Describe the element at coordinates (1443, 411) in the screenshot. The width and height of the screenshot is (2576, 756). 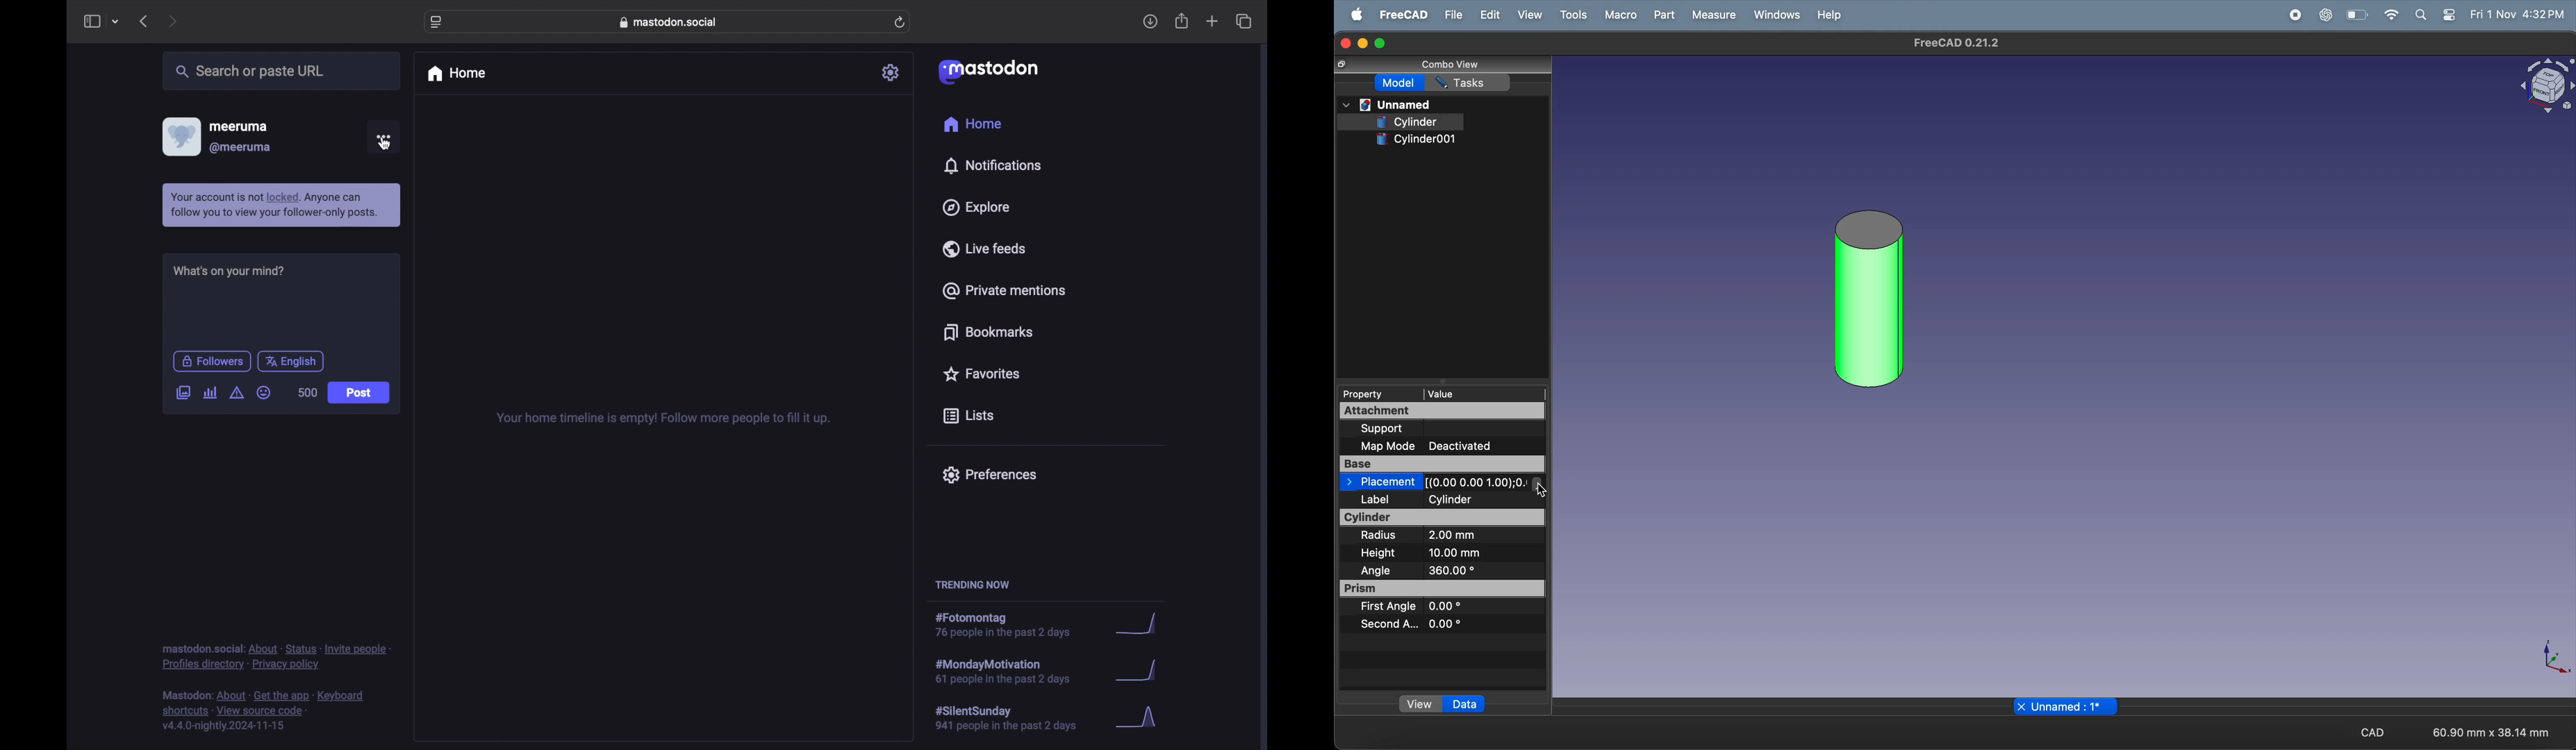
I see `attachment` at that location.